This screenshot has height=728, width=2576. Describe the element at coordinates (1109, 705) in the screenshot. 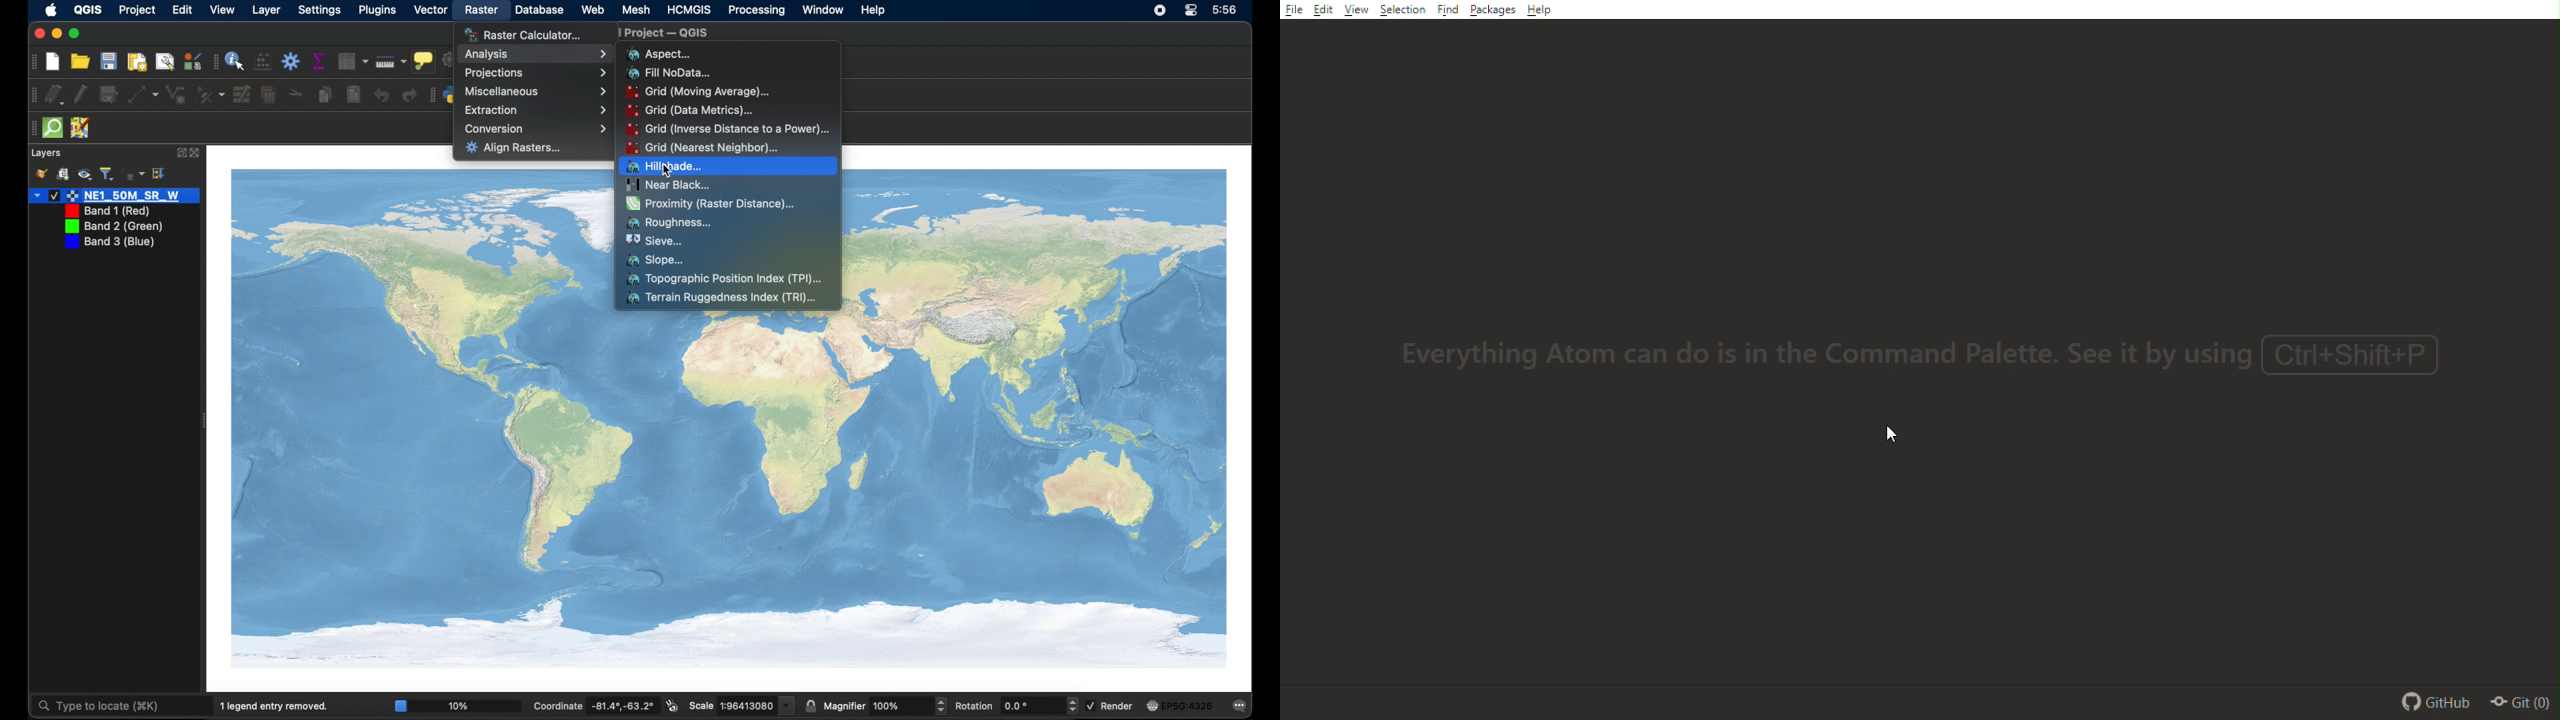

I see `render` at that location.